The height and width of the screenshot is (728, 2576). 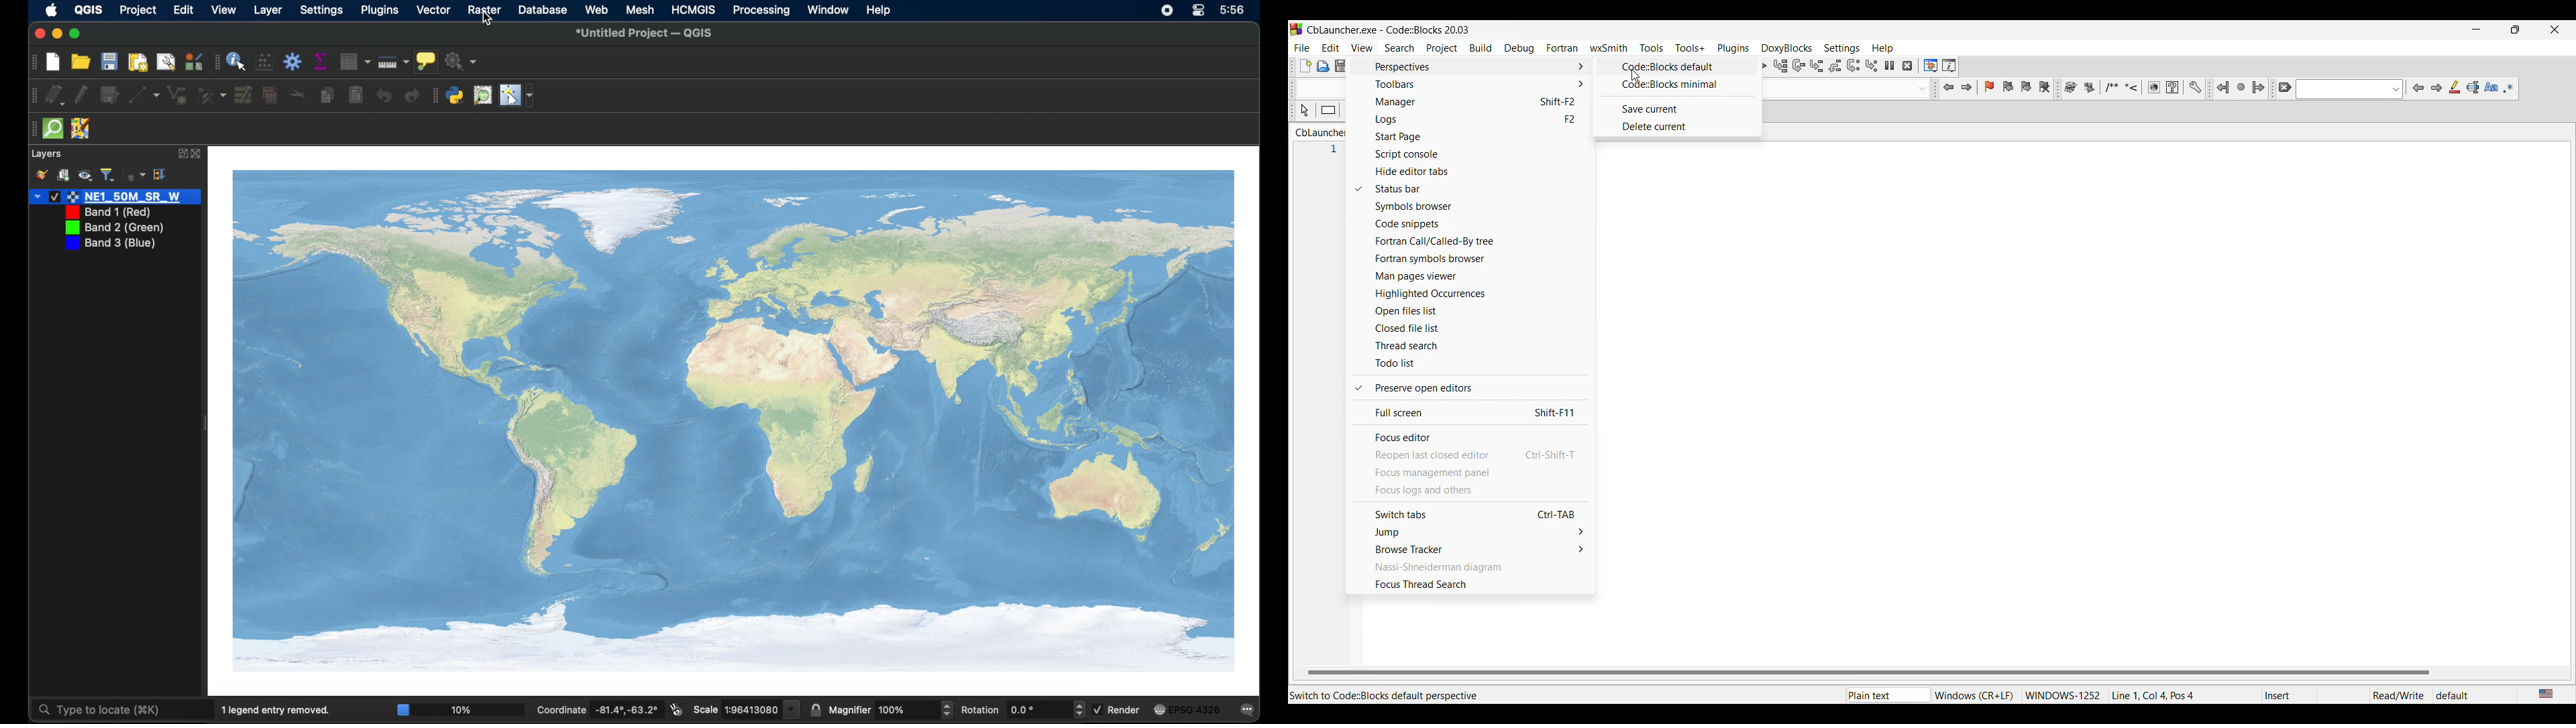 What do you see at coordinates (1835, 66) in the screenshot?
I see `Step out` at bounding box center [1835, 66].